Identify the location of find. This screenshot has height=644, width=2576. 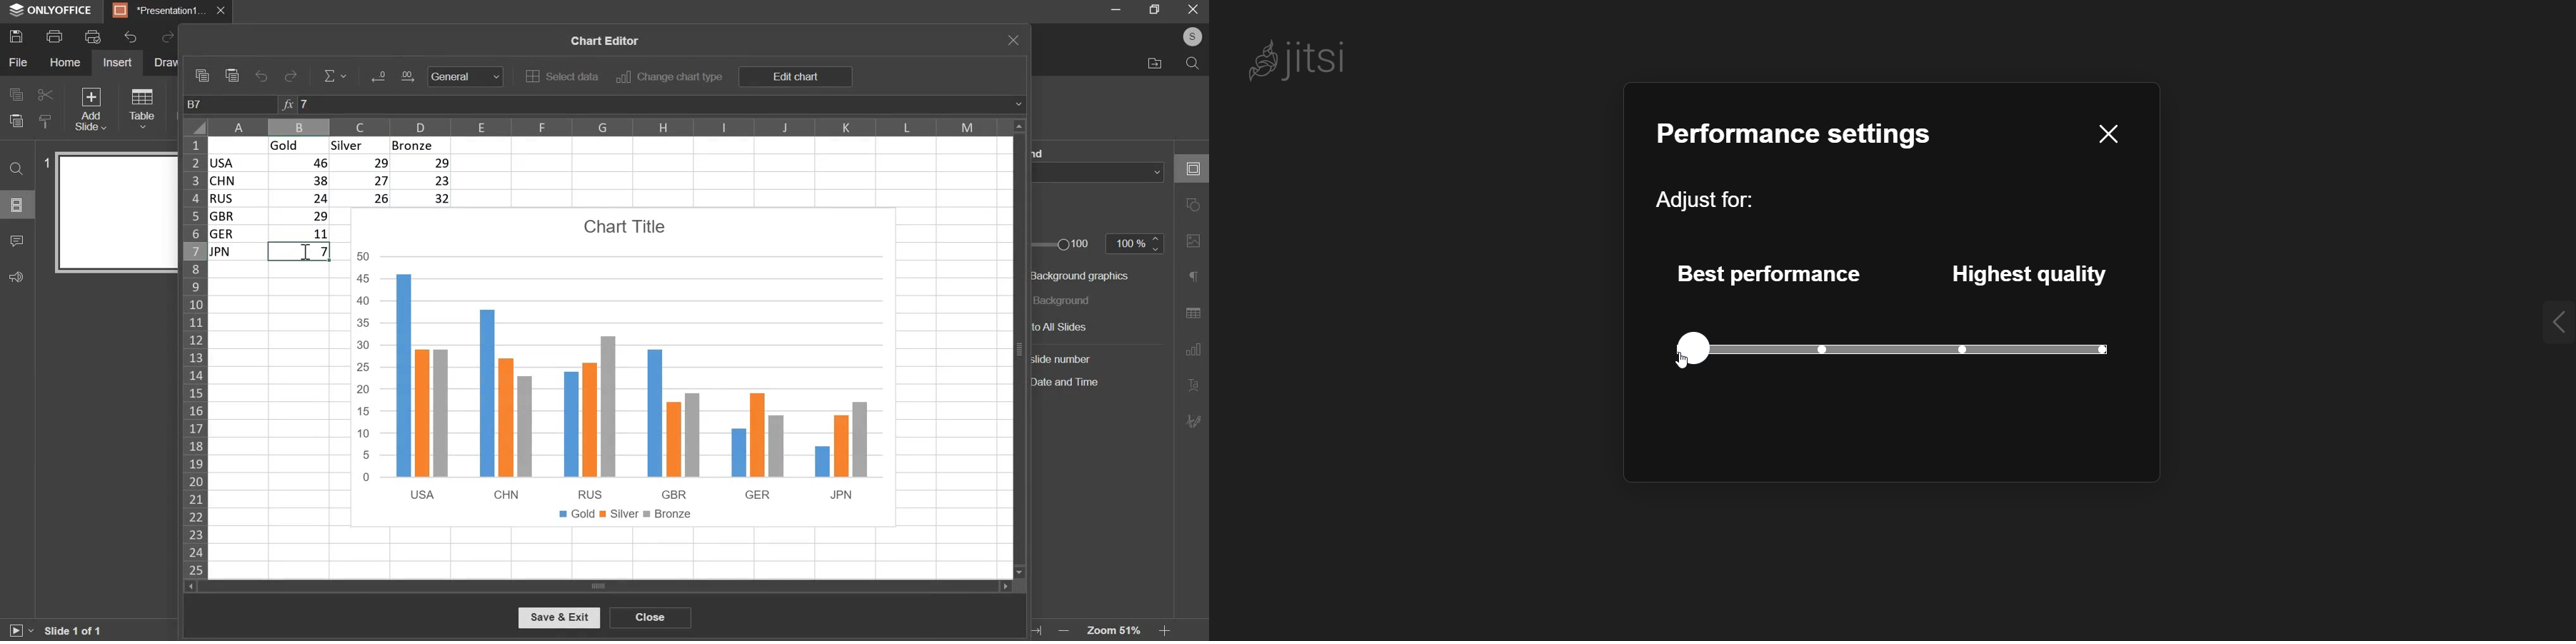
(16, 169).